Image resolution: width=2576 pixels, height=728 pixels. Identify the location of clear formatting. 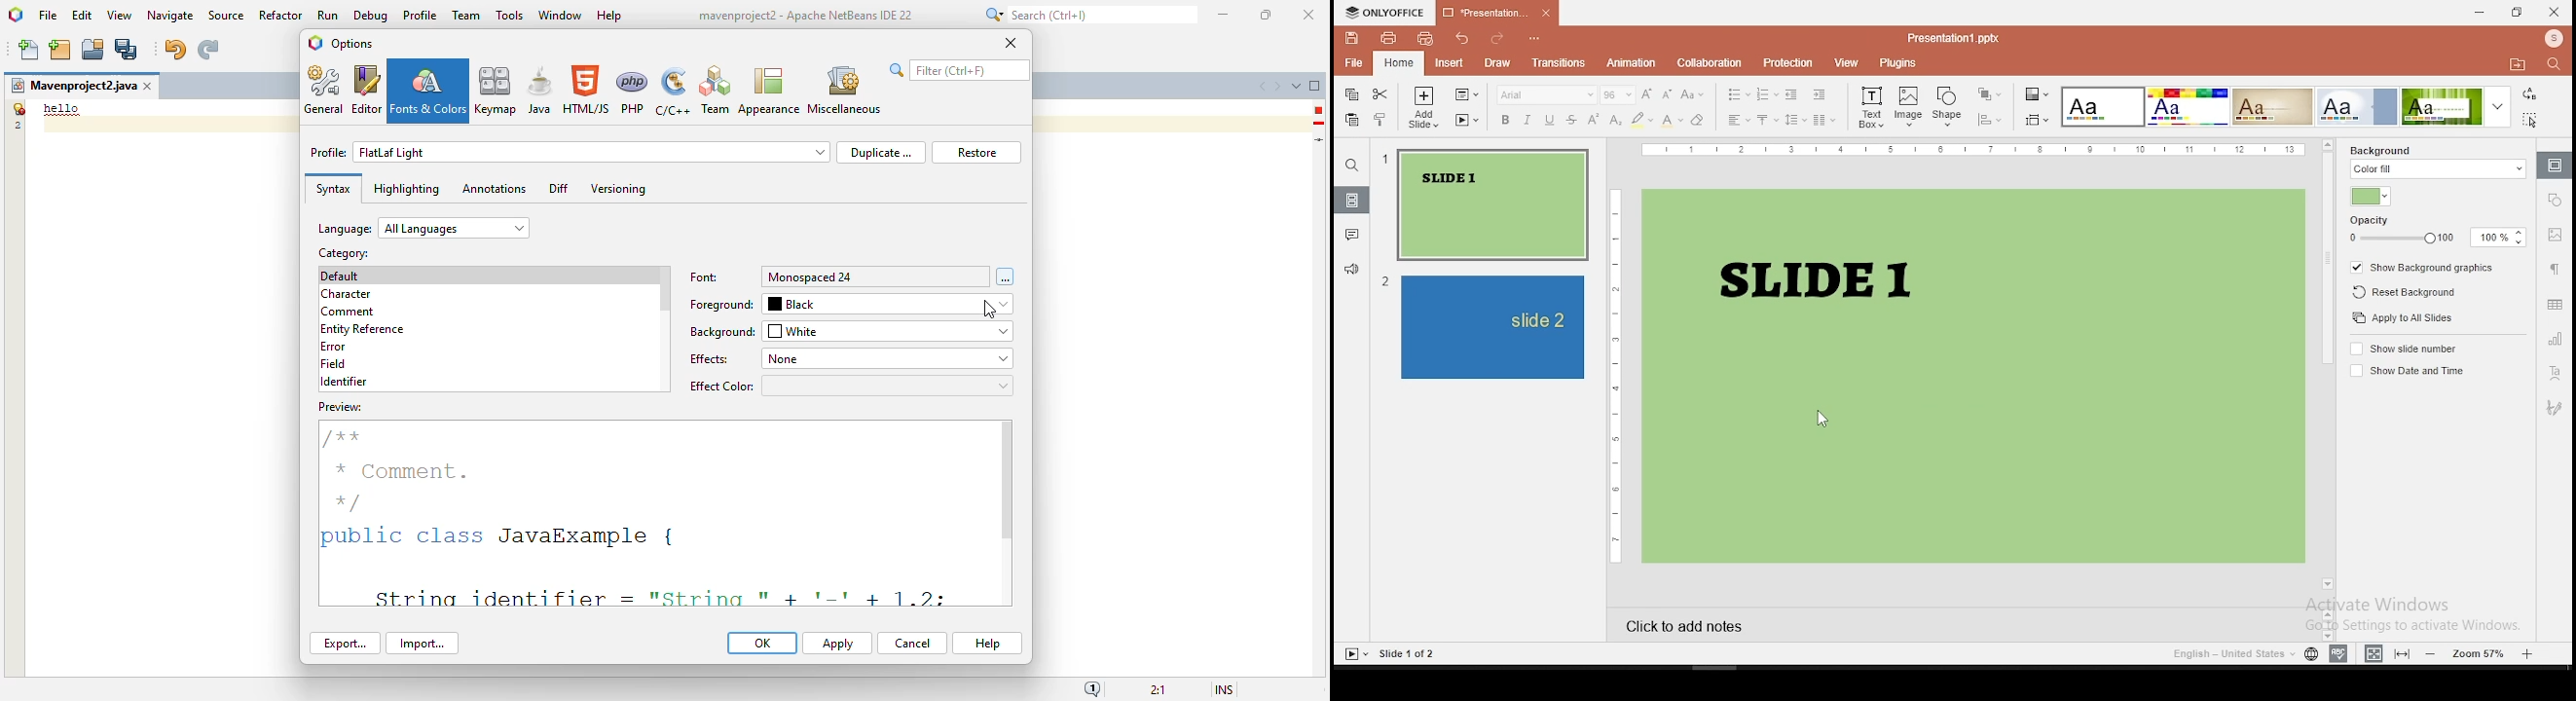
(1699, 120).